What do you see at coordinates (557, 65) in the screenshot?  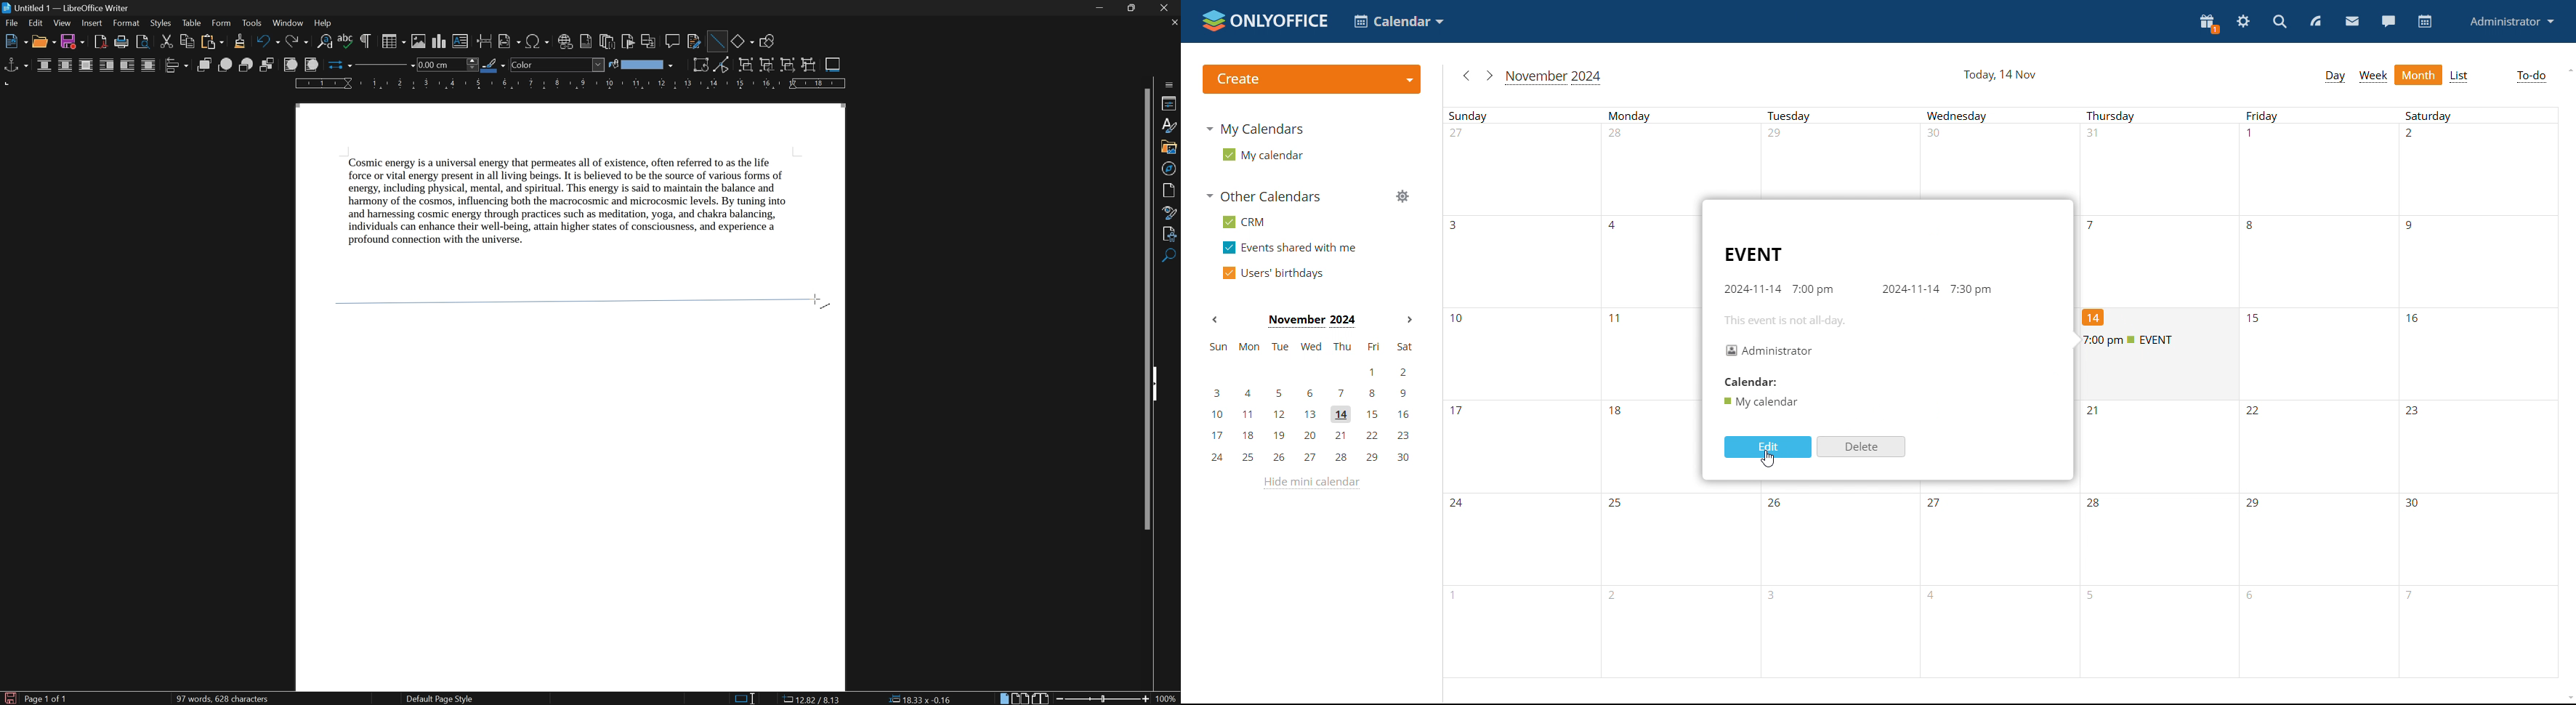 I see `area style` at bounding box center [557, 65].